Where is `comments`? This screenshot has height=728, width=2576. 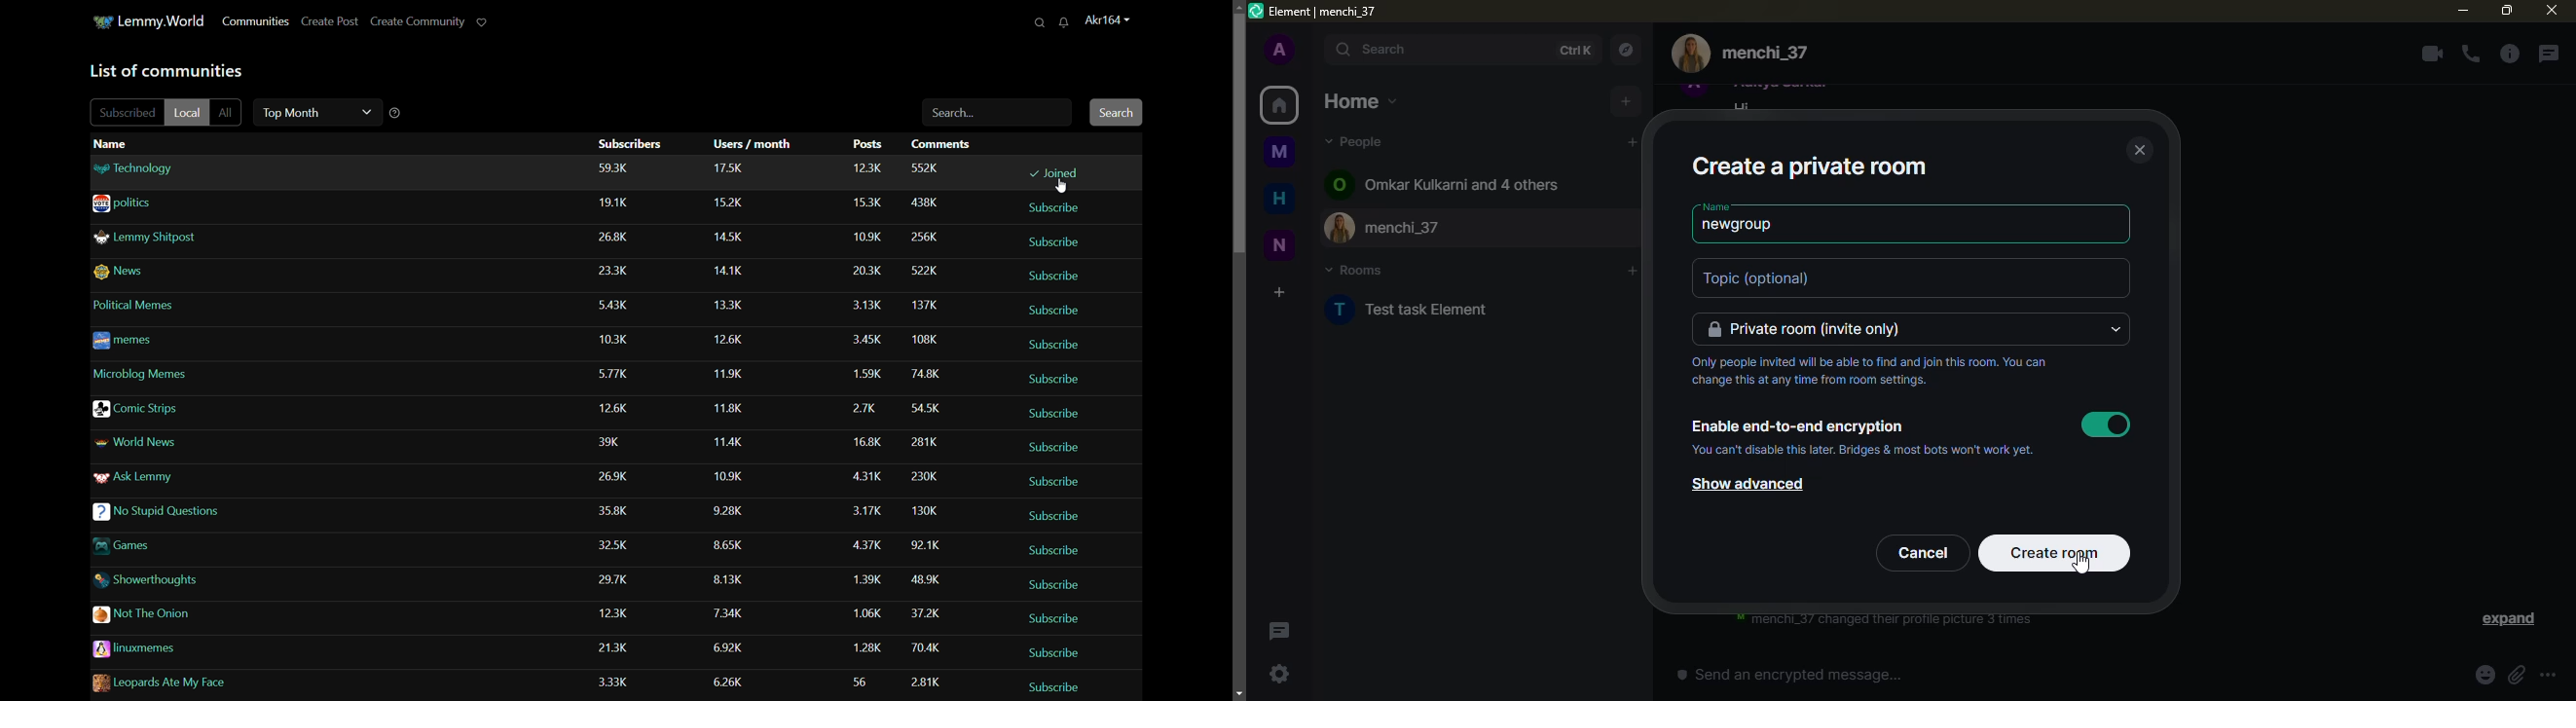
comments is located at coordinates (922, 236).